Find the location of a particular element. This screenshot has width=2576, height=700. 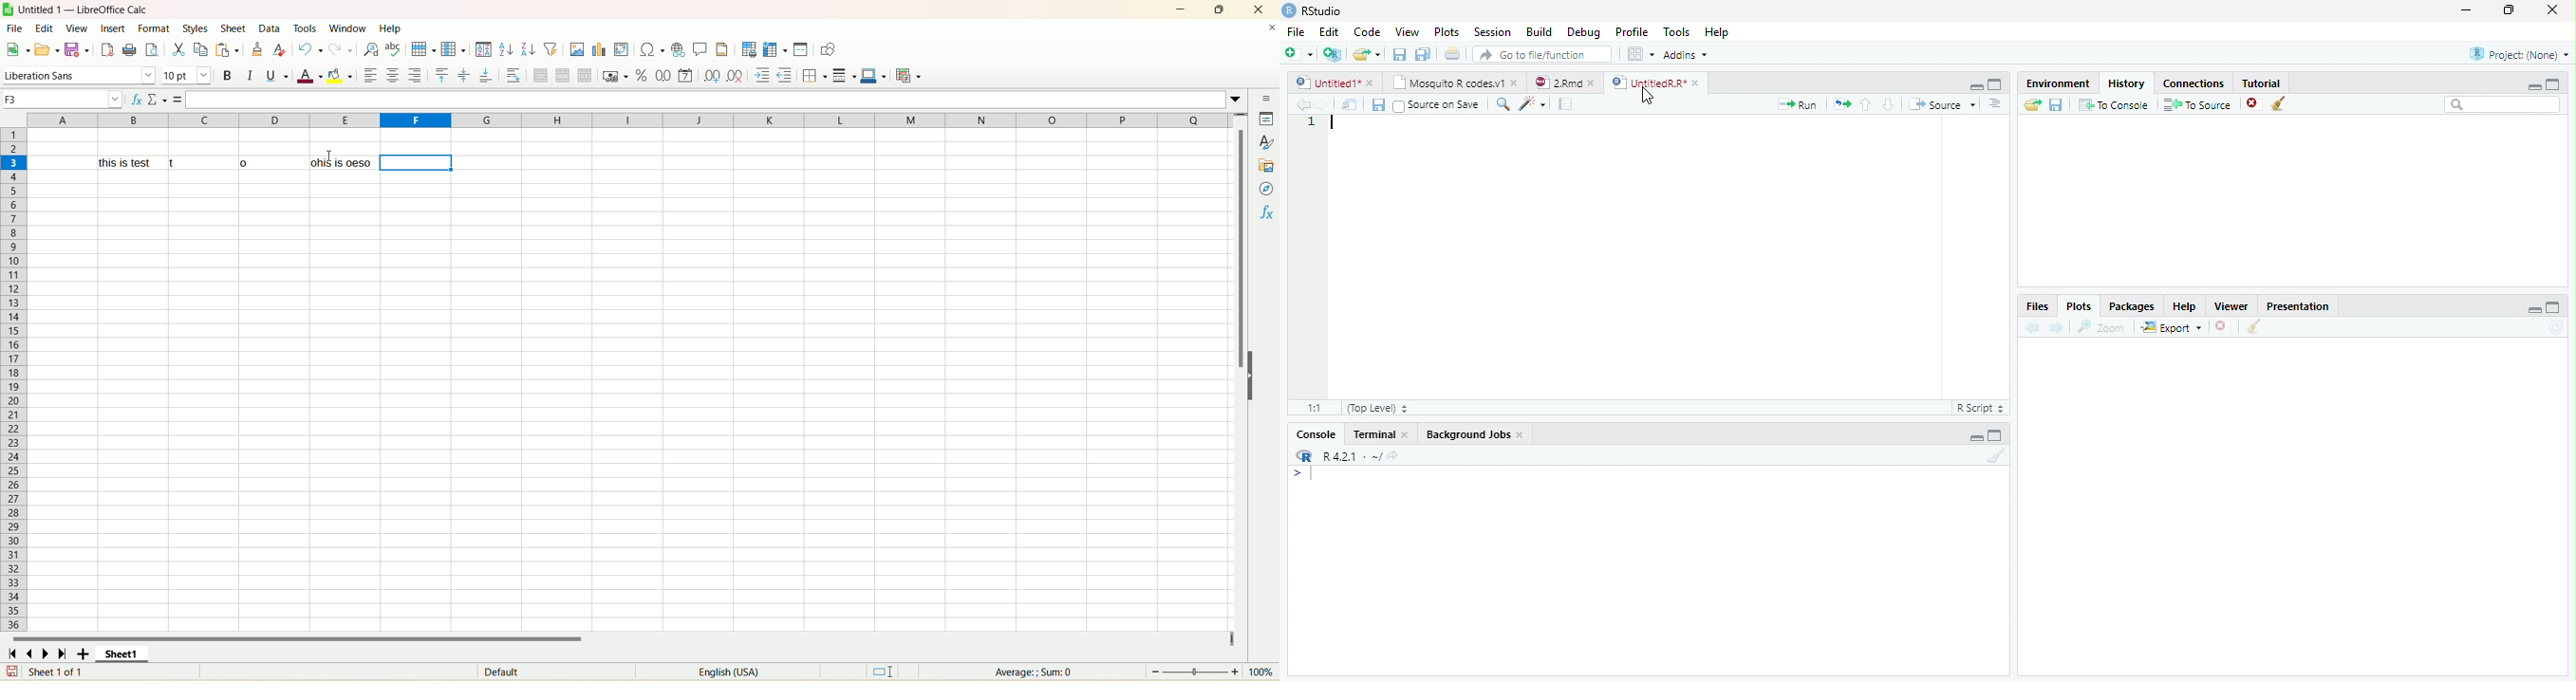

formula is located at coordinates (177, 99).